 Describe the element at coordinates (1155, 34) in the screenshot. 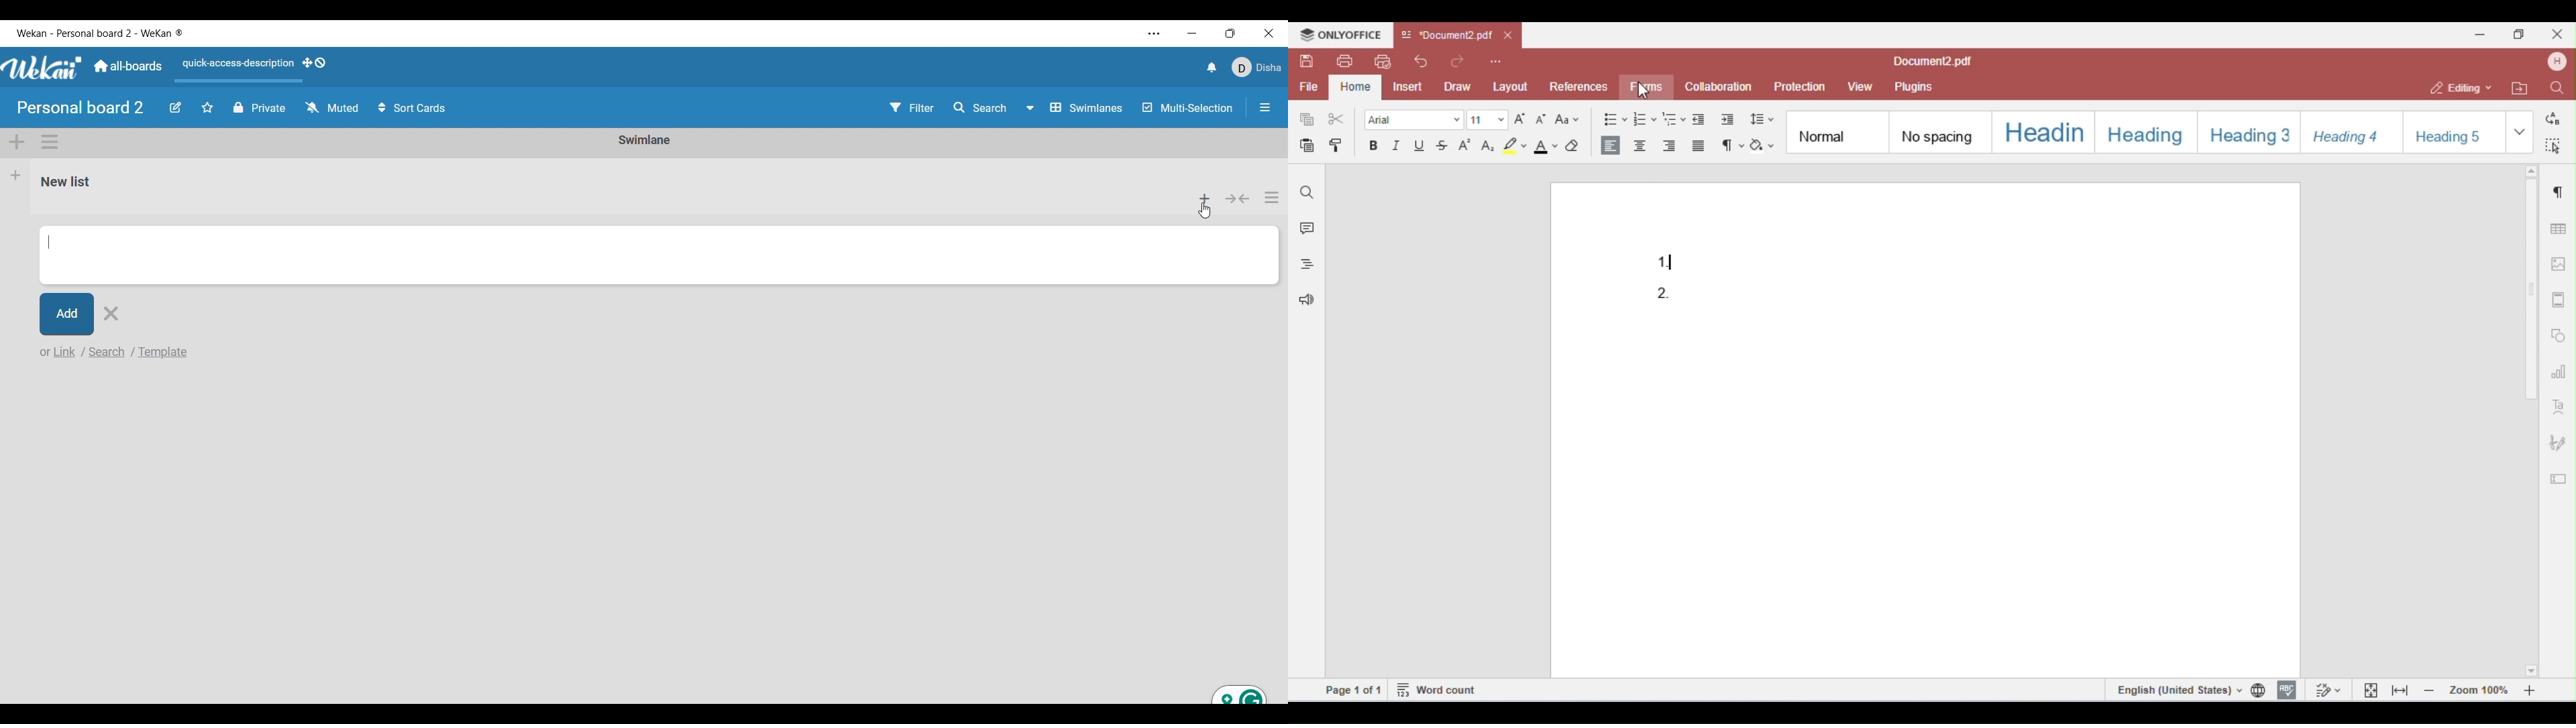

I see `More settings` at that location.